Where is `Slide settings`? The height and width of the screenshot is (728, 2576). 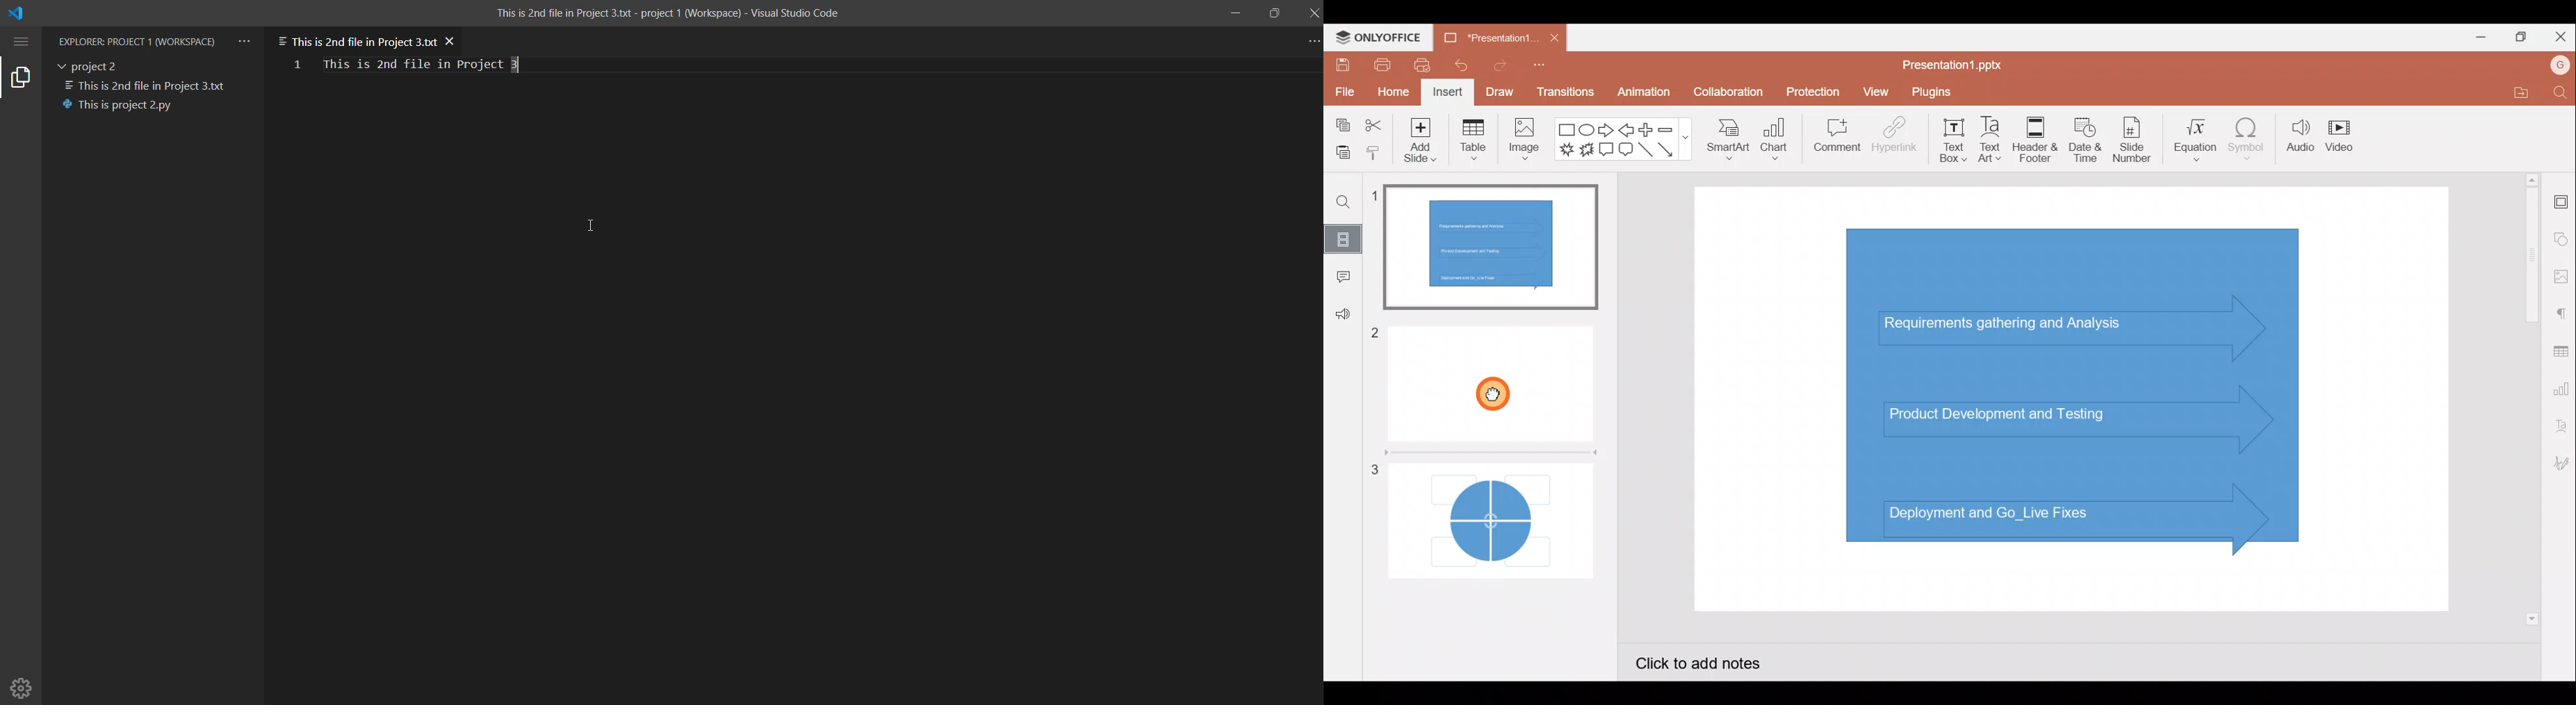 Slide settings is located at coordinates (2560, 203).